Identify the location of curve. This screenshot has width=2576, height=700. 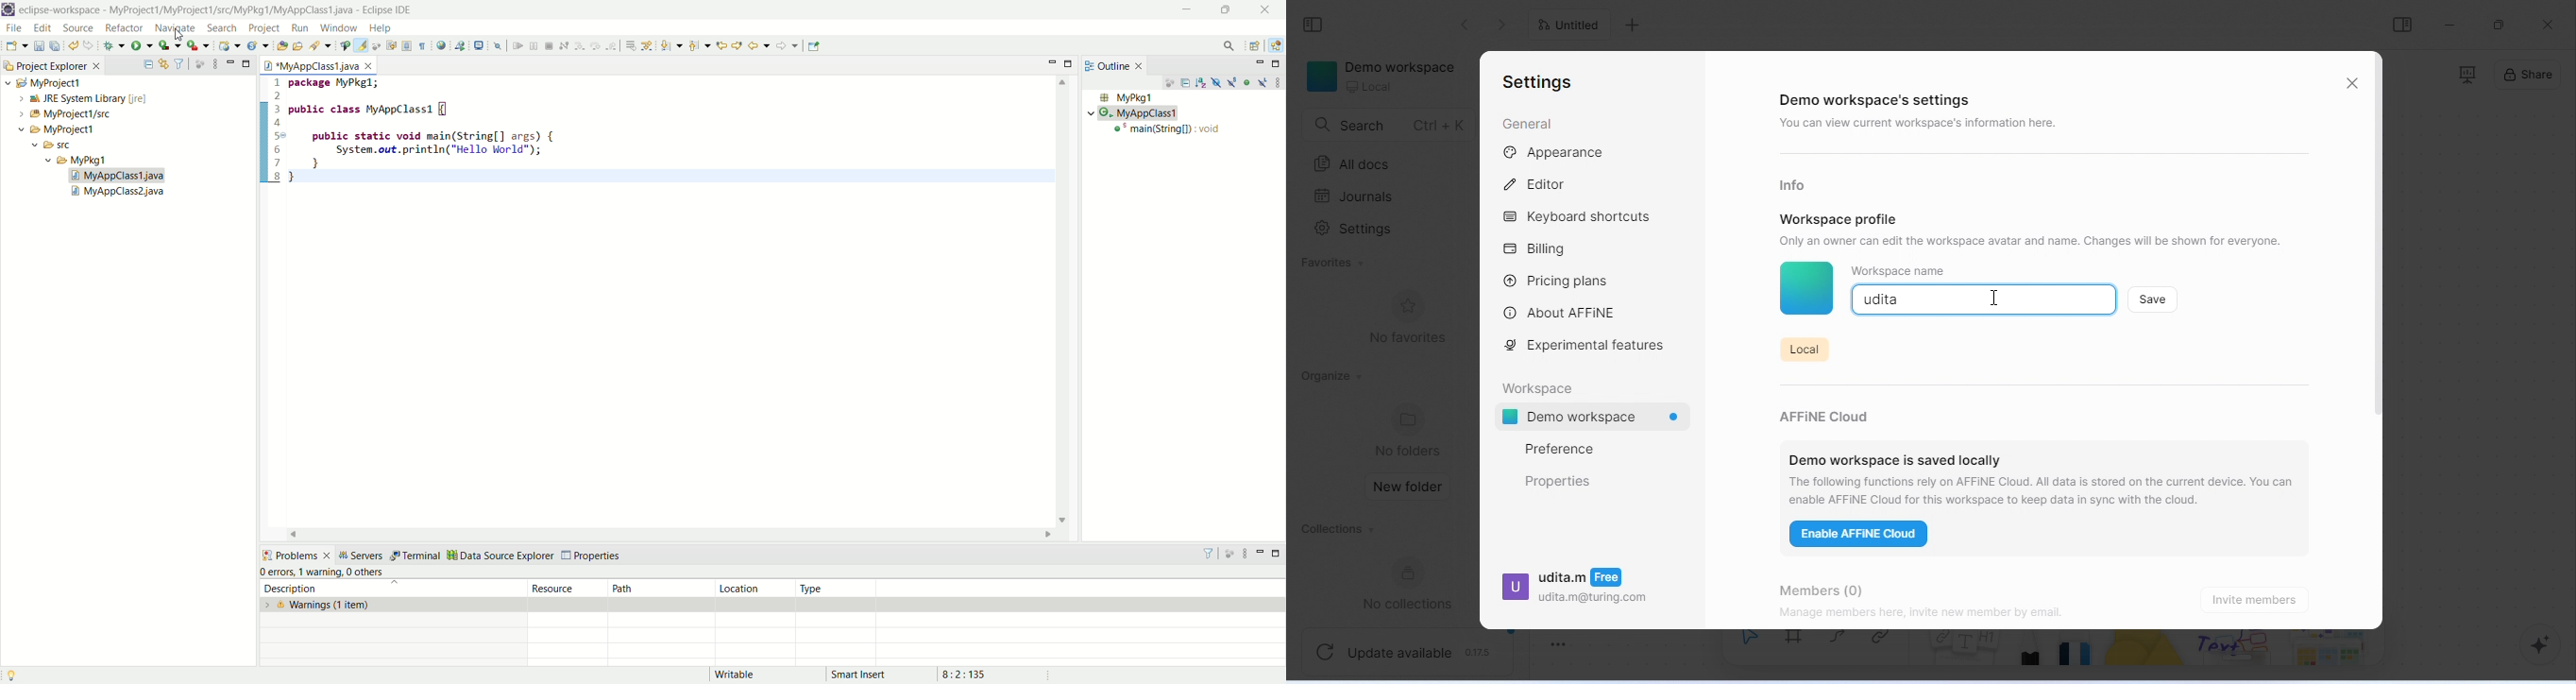
(1842, 643).